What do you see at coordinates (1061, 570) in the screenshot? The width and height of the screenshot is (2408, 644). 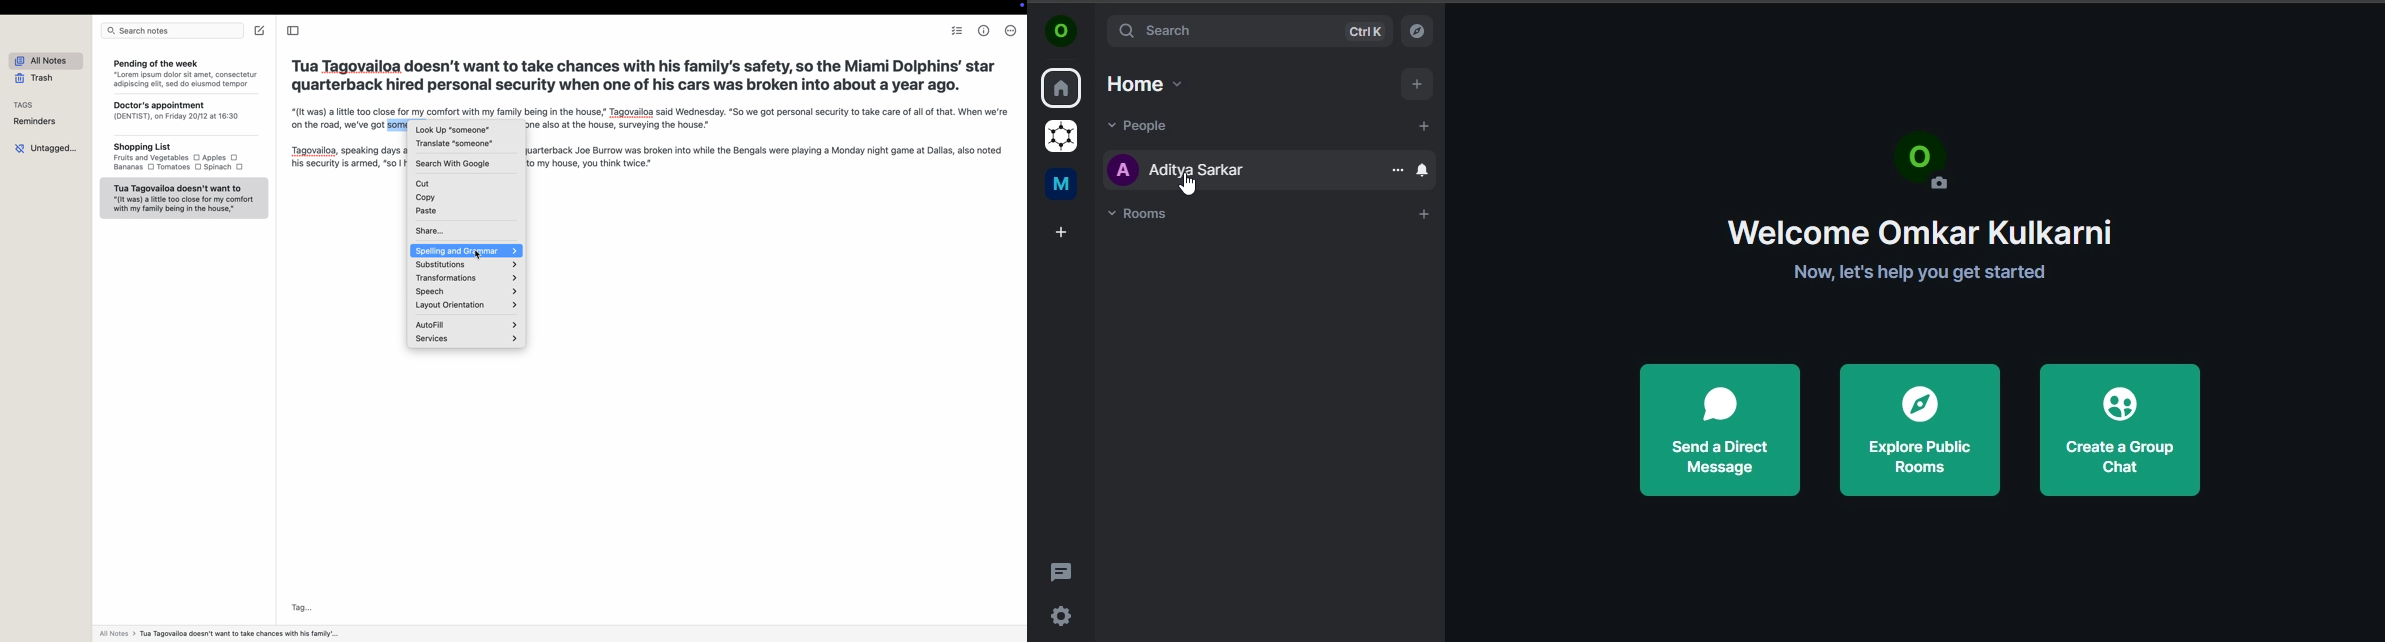 I see `threads` at bounding box center [1061, 570].